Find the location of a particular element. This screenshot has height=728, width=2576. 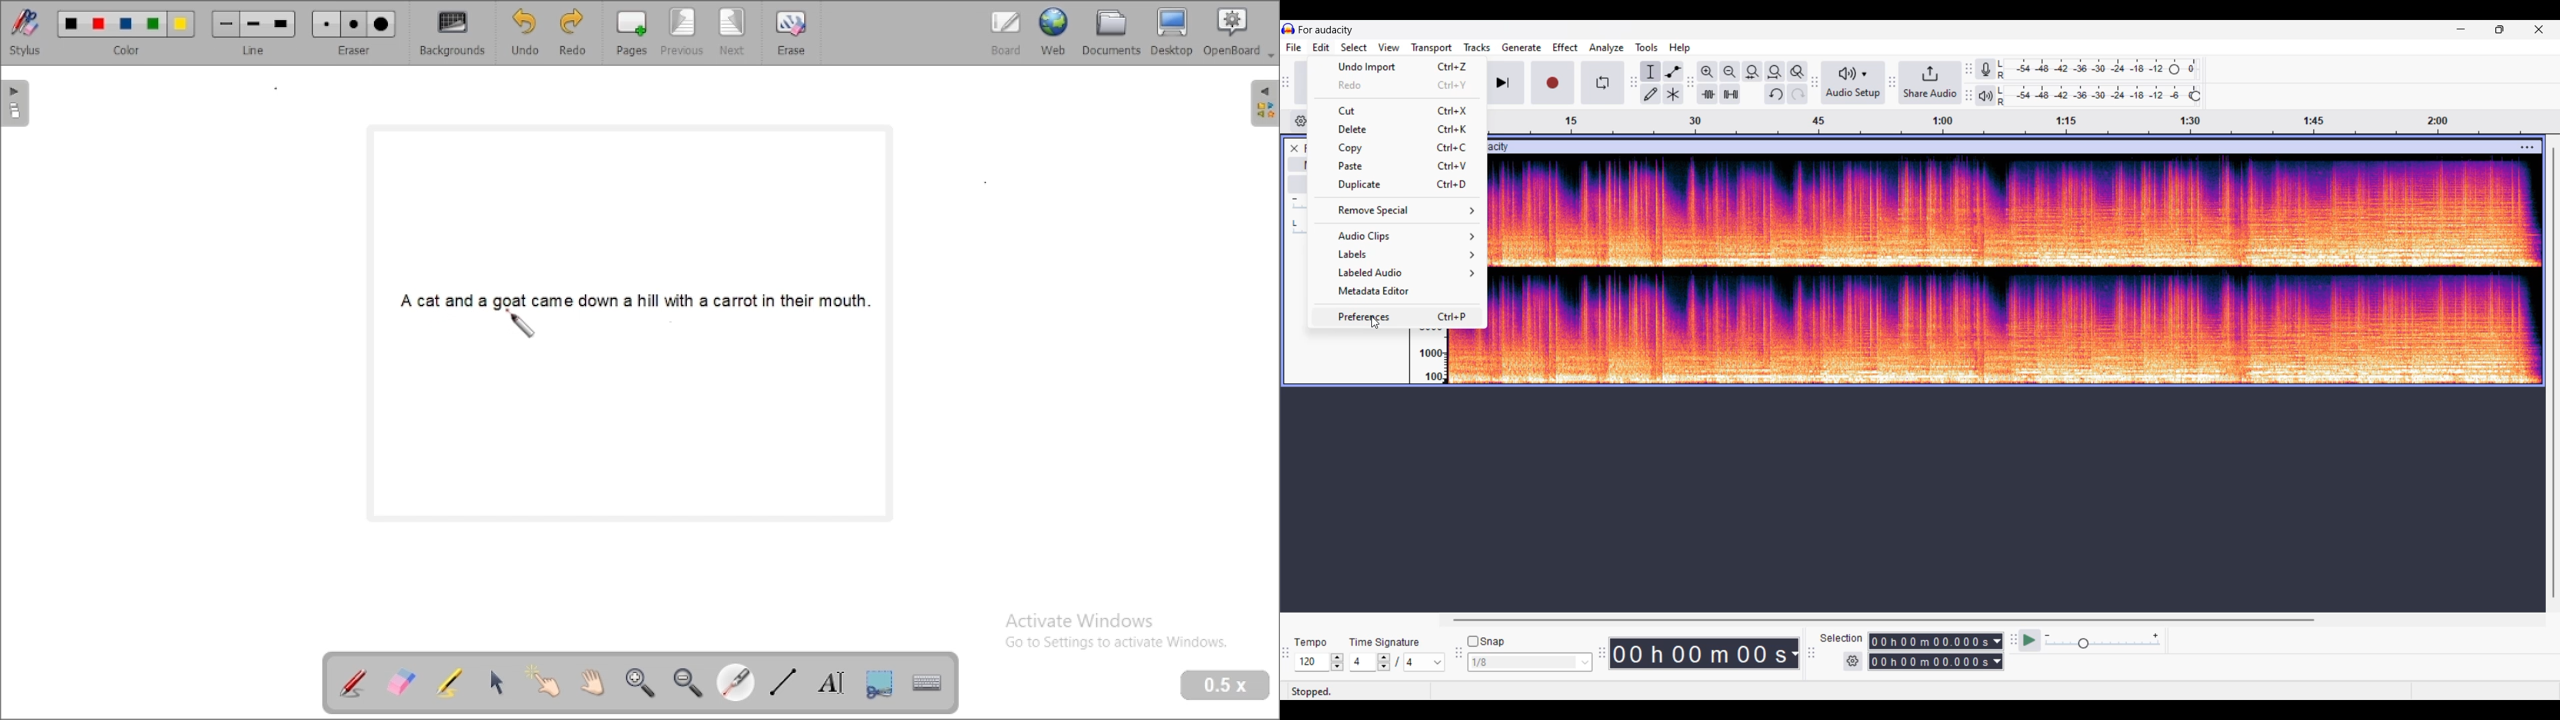

interact with items is located at coordinates (542, 680).